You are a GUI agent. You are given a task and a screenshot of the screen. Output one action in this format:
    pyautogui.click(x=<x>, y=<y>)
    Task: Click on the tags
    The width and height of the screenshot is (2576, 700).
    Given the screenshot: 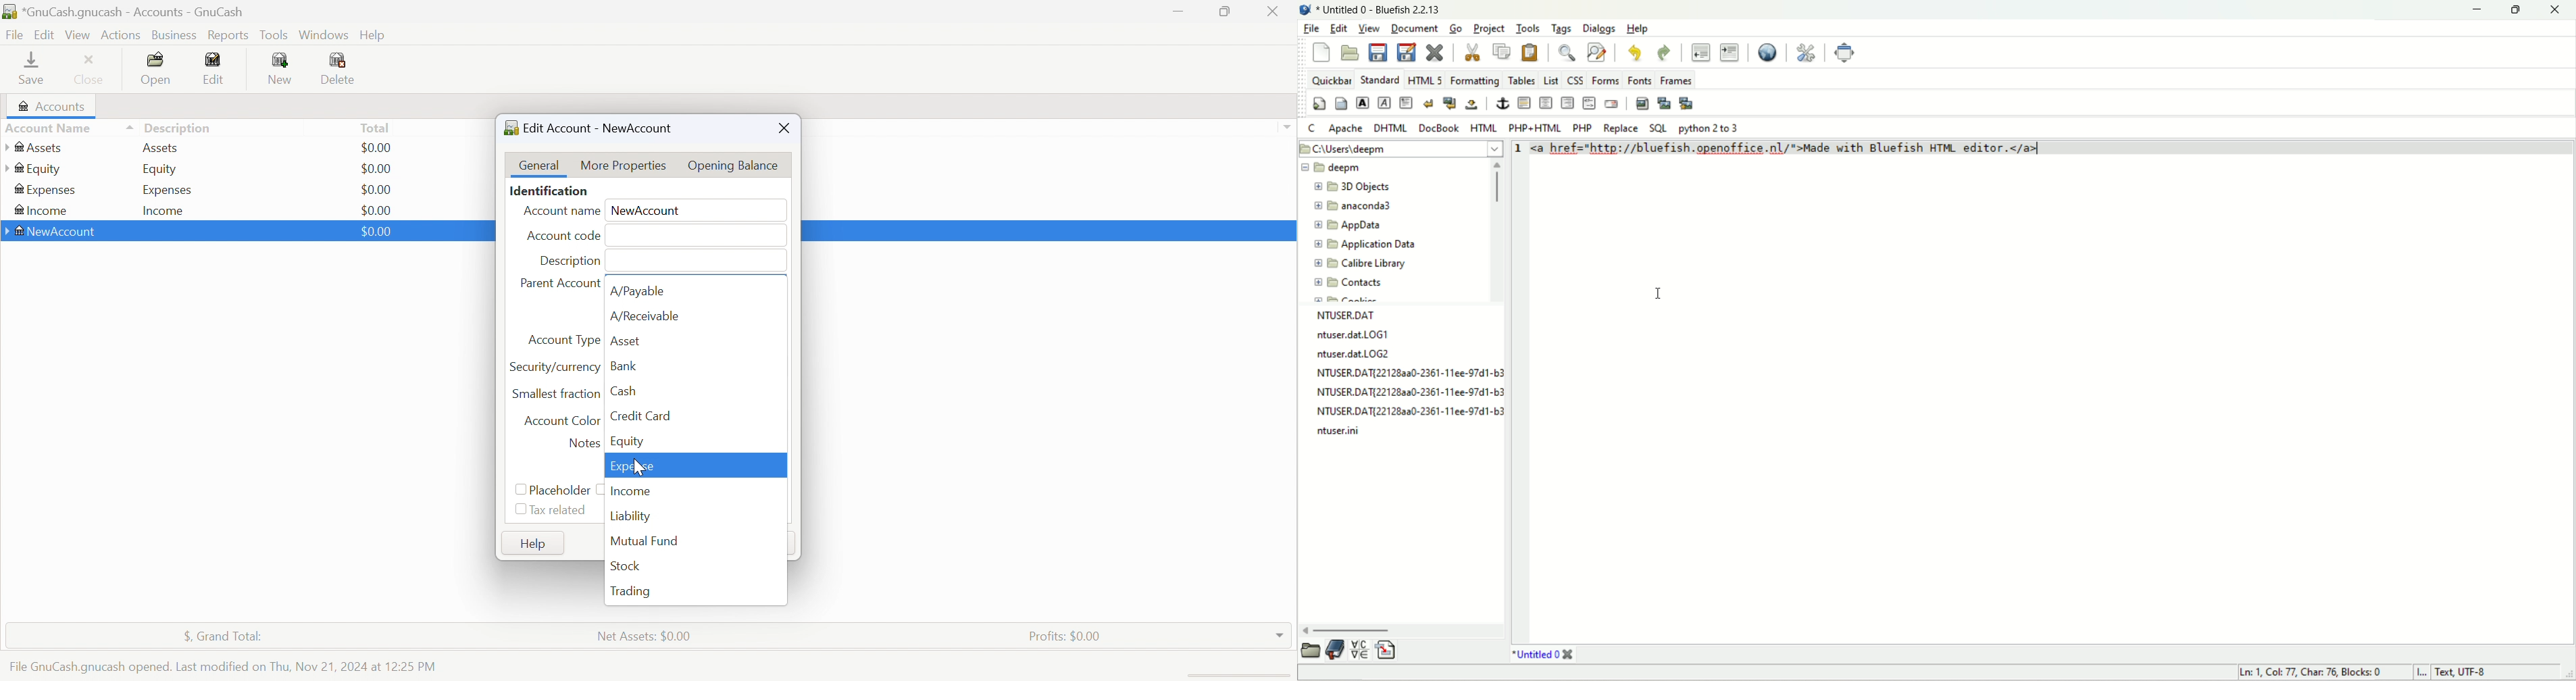 What is the action you would take?
    pyautogui.click(x=1562, y=27)
    